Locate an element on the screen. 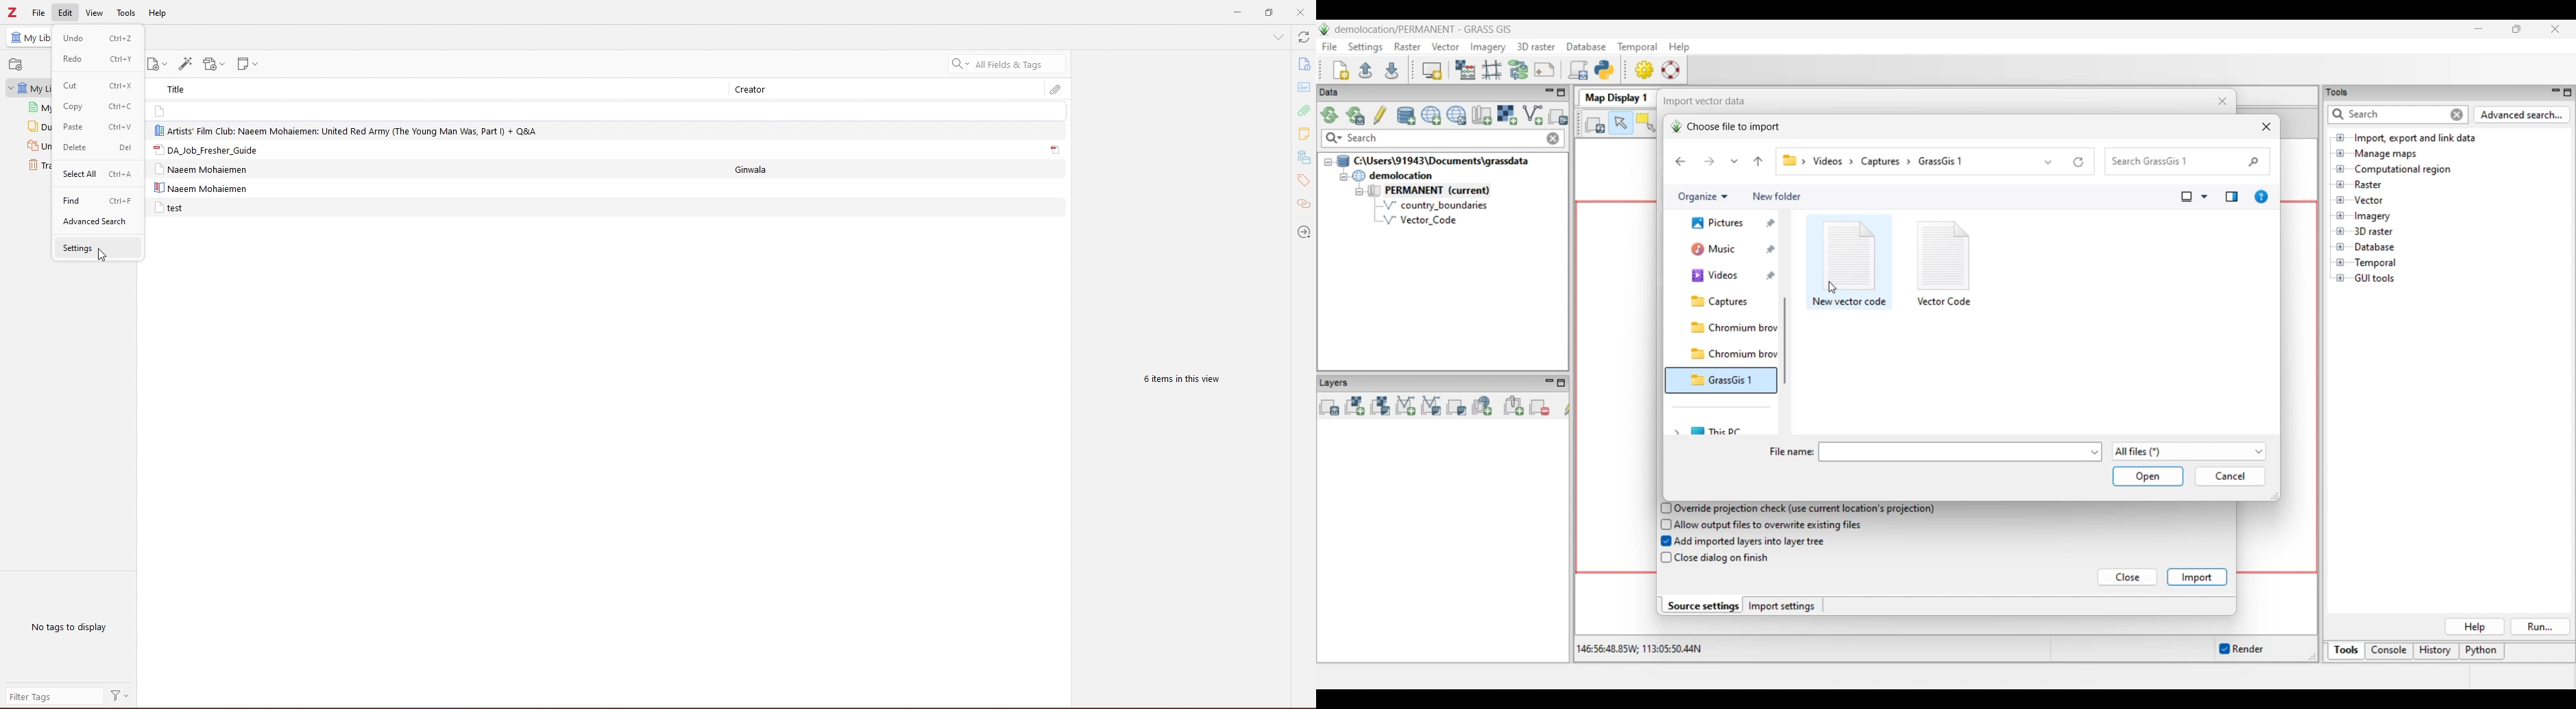 This screenshot has height=728, width=2576. info is located at coordinates (1303, 64).